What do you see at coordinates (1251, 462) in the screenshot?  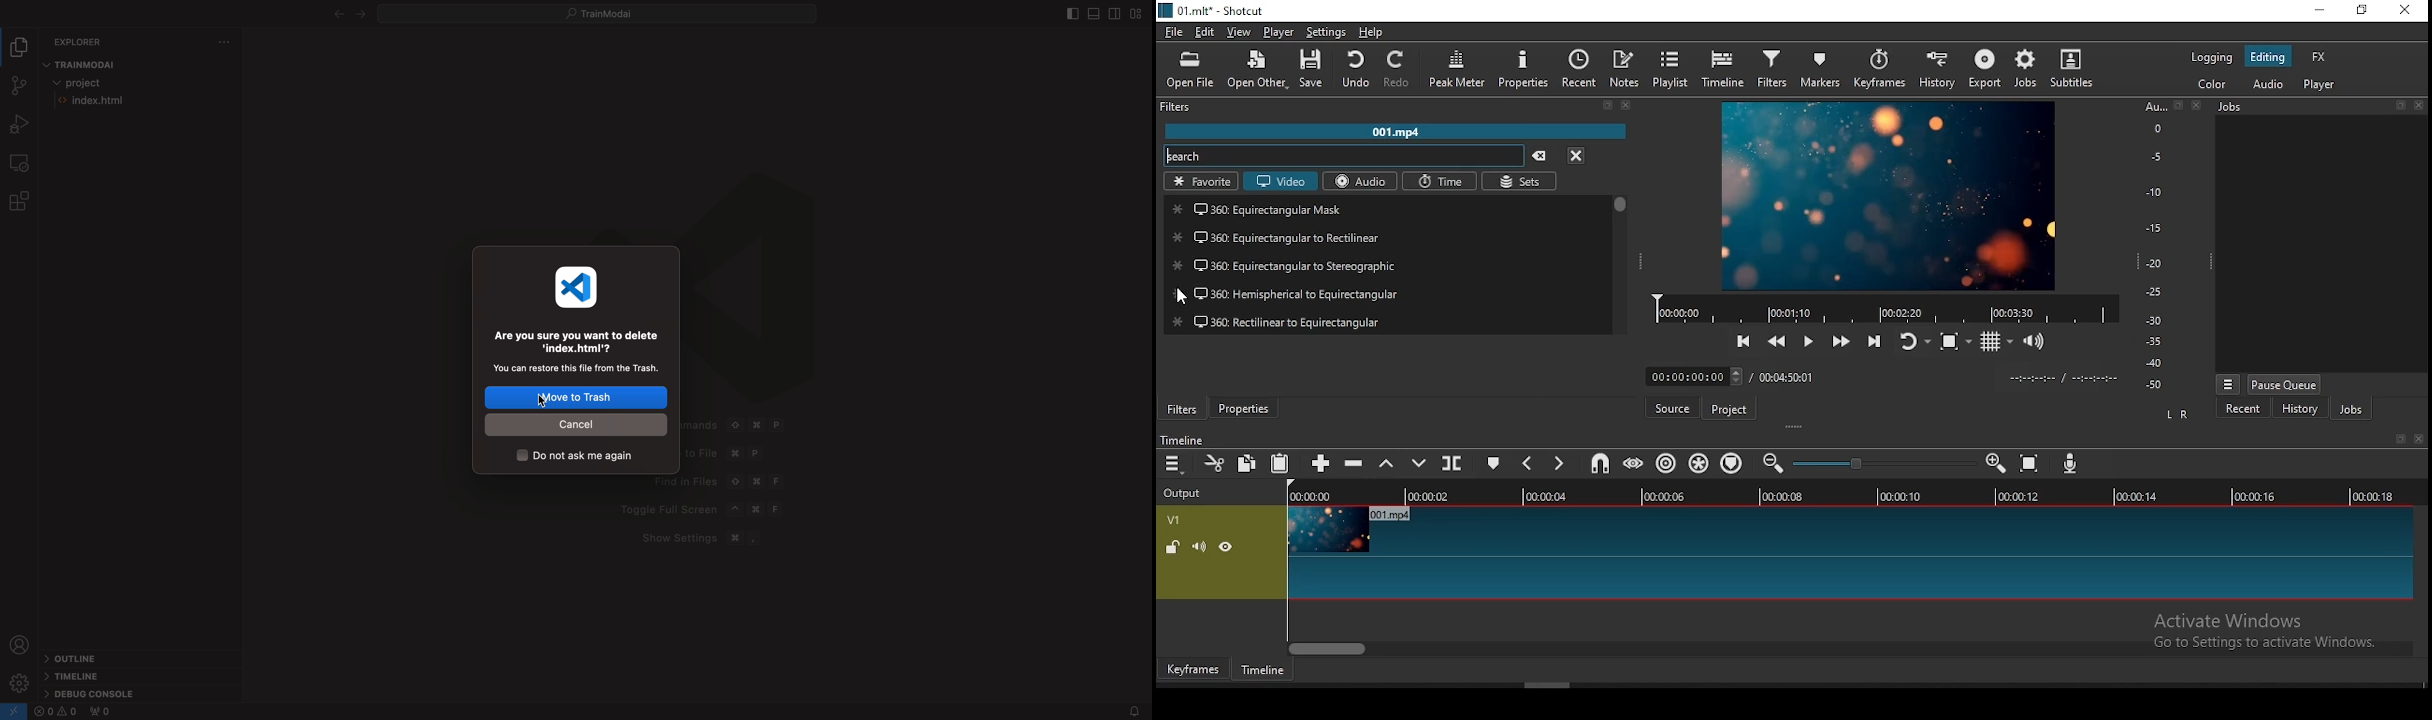 I see `copy` at bounding box center [1251, 462].